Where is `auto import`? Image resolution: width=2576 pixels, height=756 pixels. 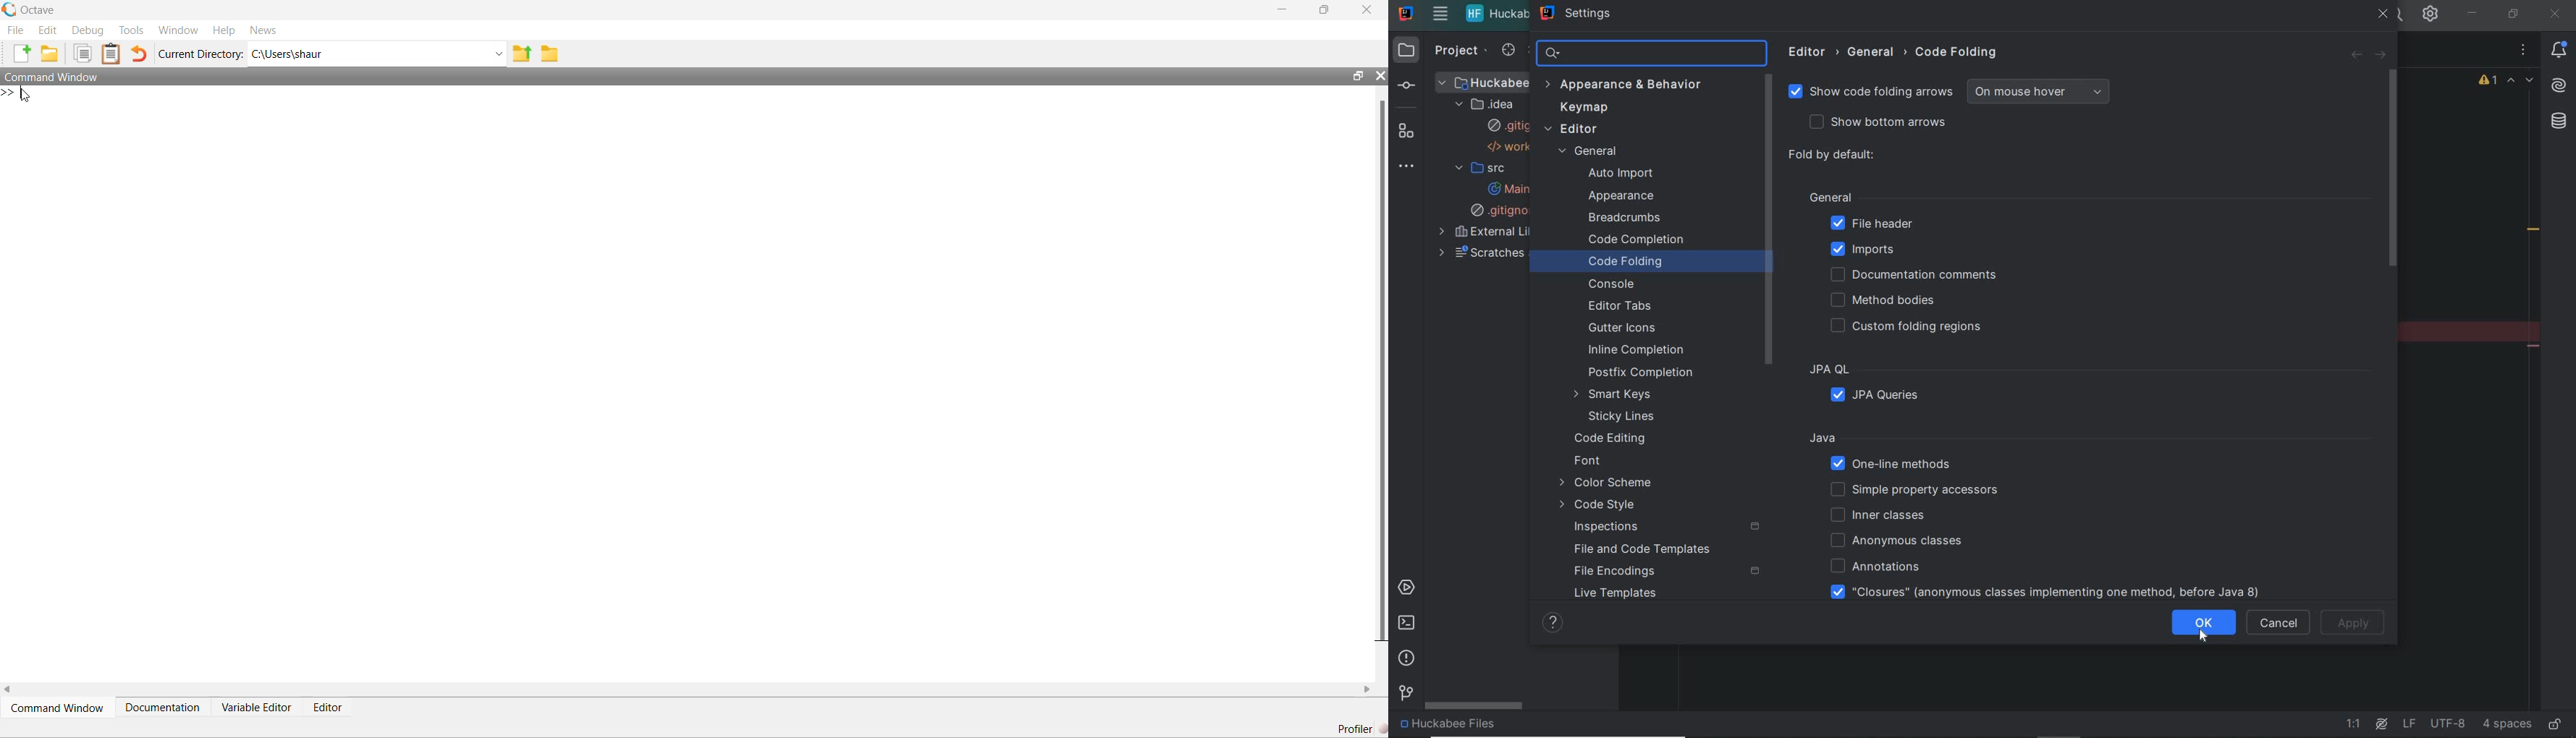
auto import is located at coordinates (1622, 175).